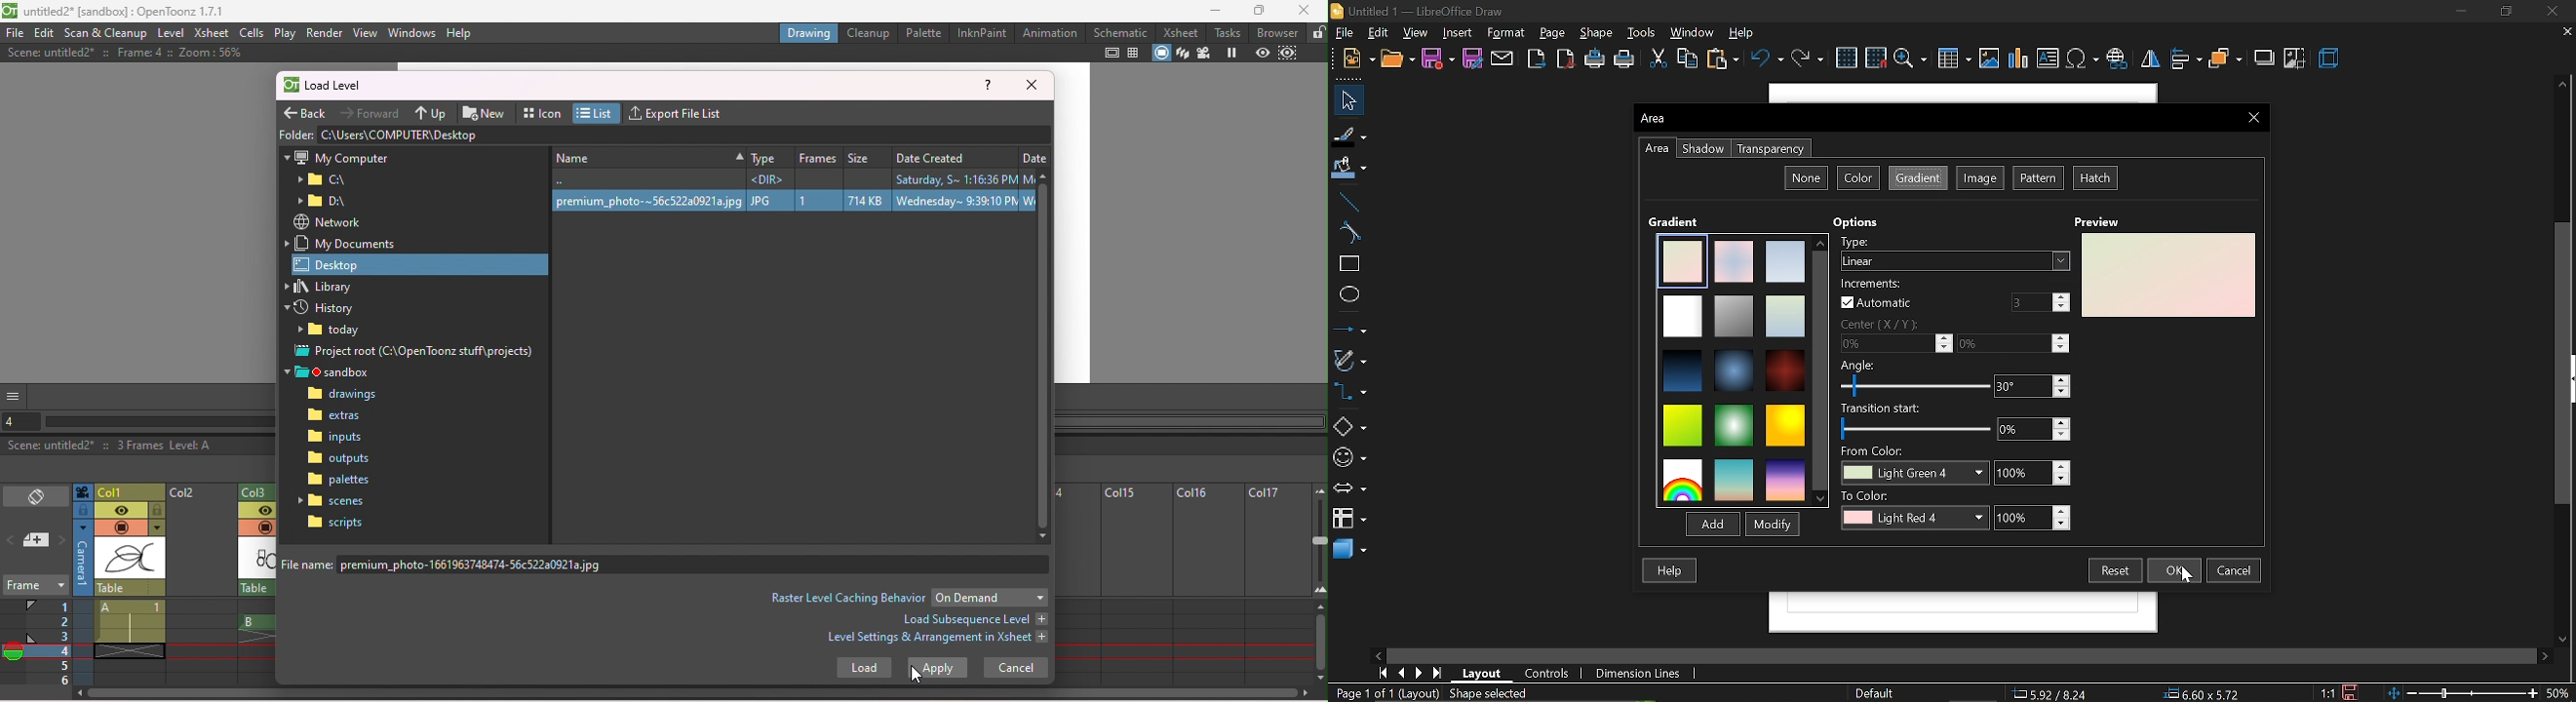 The image size is (2576, 728). I want to click on change zoom, so click(2480, 694).